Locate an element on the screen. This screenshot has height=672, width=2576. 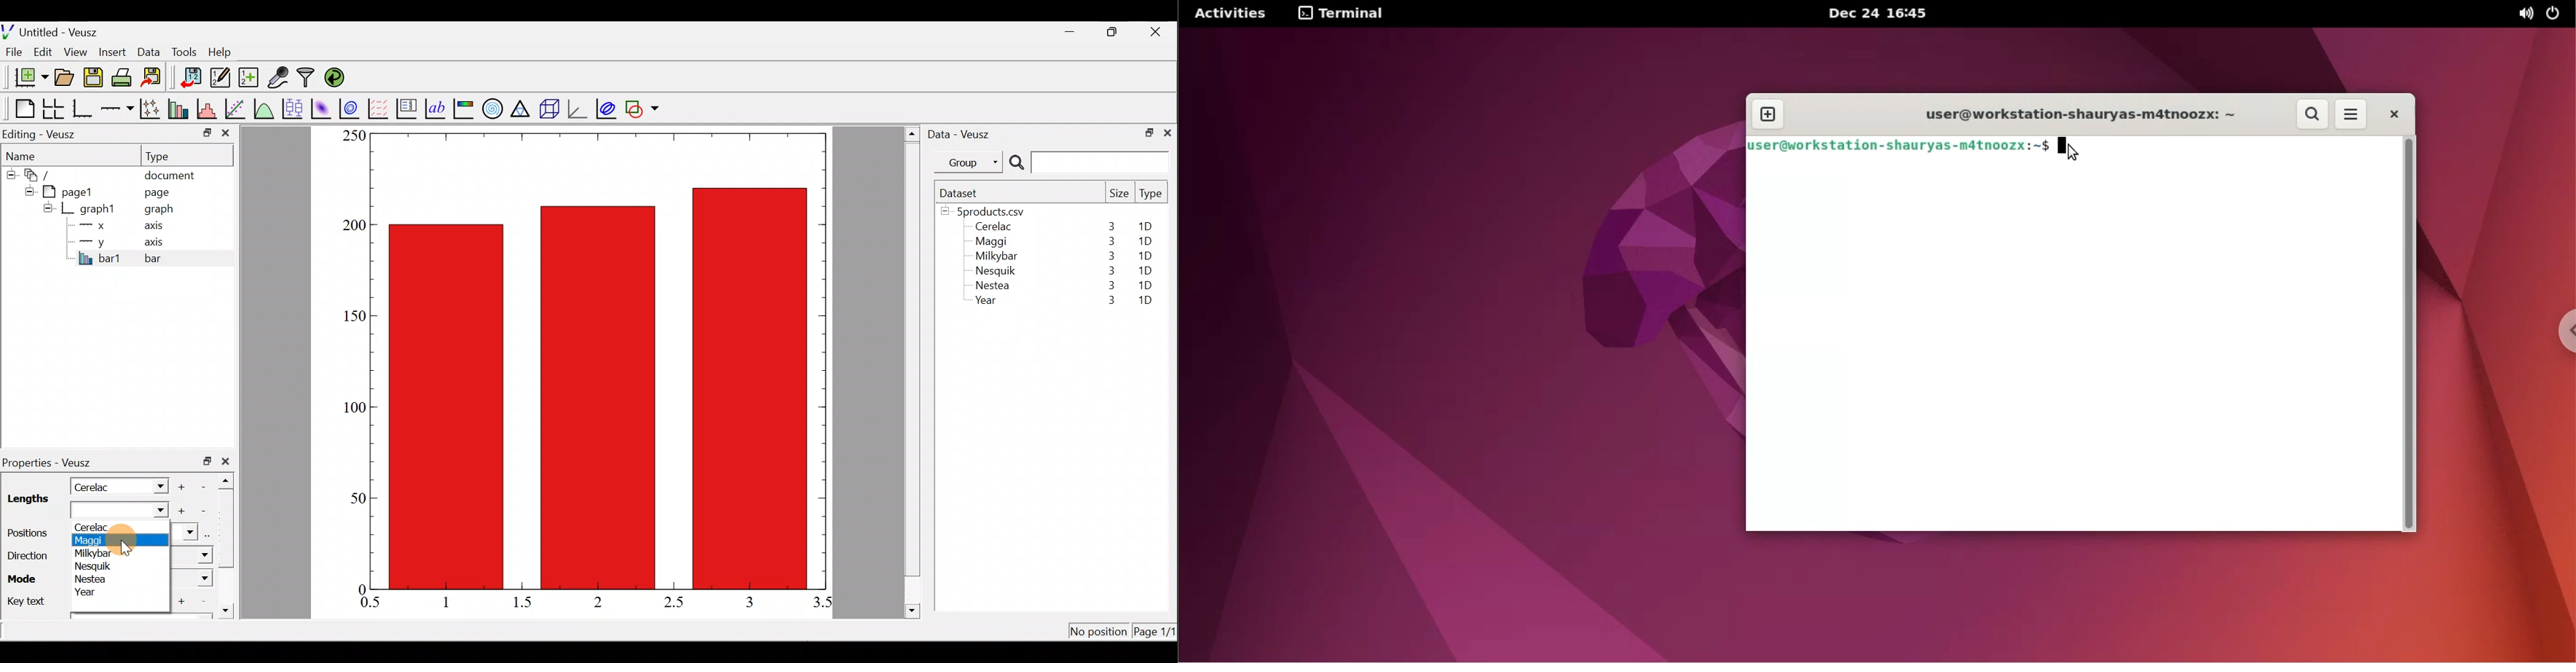
50 is located at coordinates (357, 497).